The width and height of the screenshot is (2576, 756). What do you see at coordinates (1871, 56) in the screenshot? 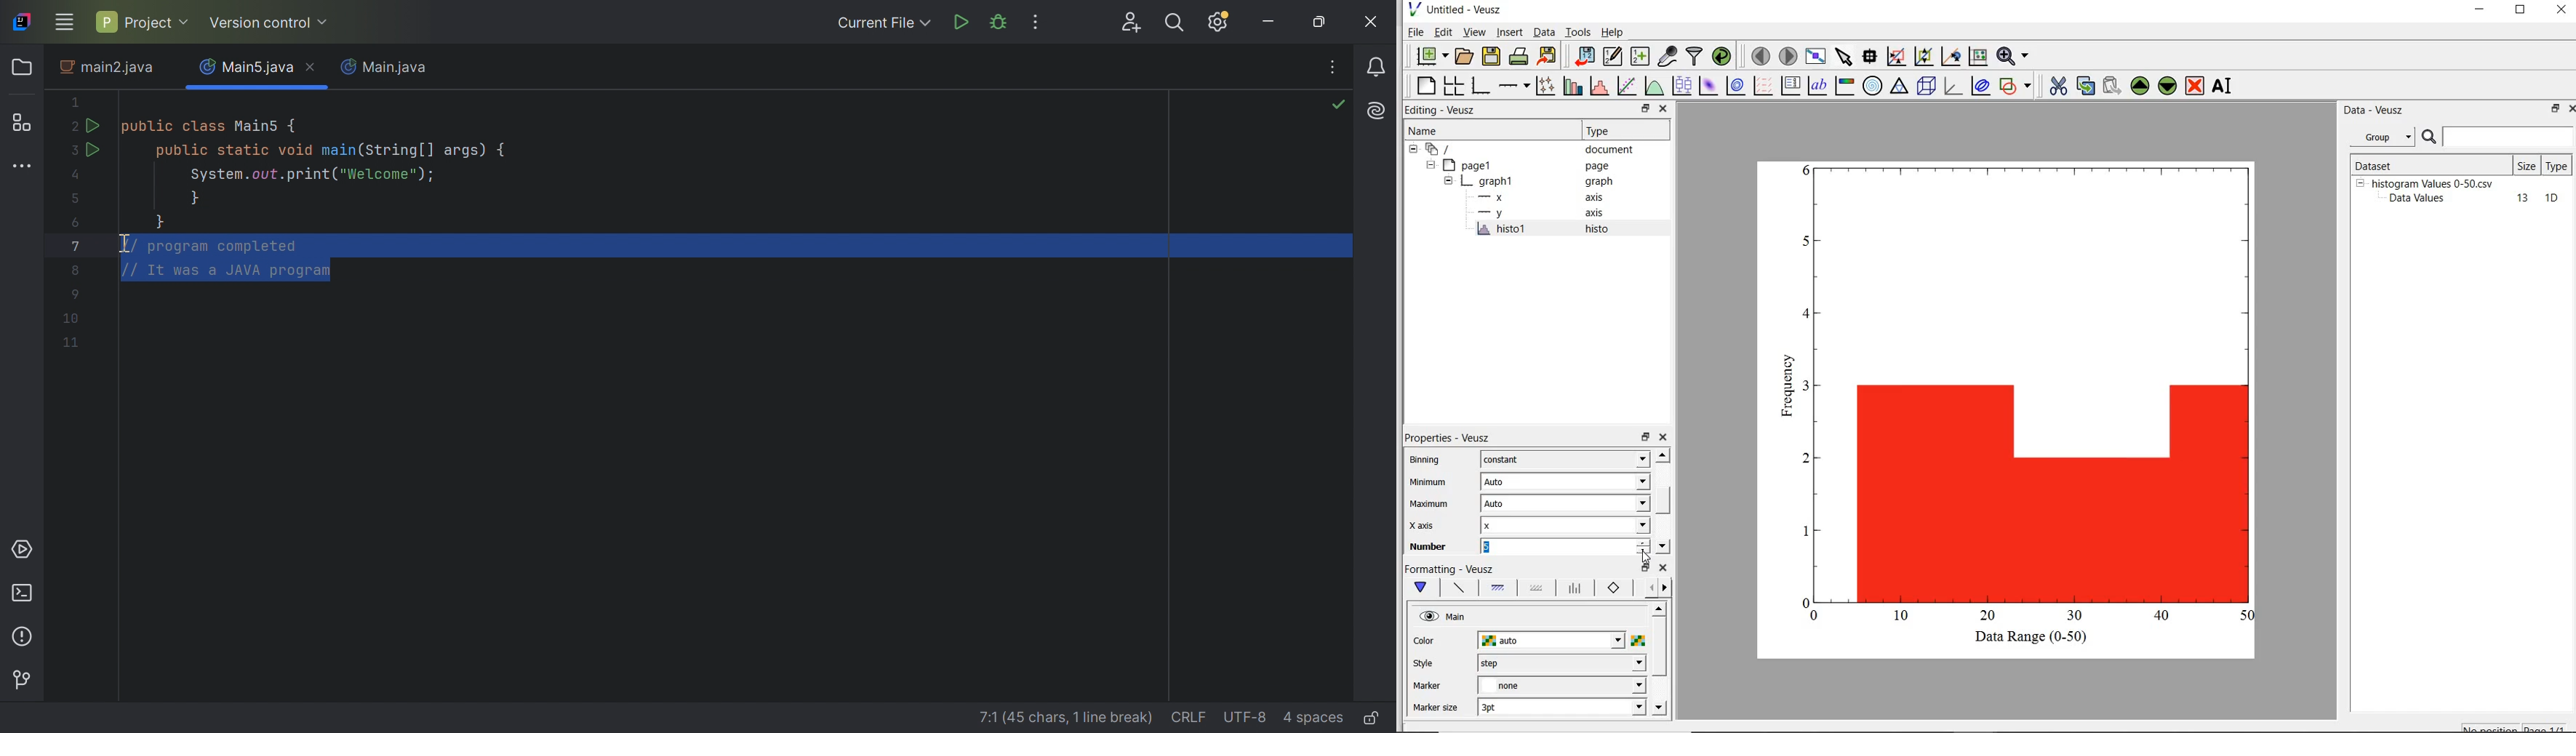
I see `read data points on the graph` at bounding box center [1871, 56].